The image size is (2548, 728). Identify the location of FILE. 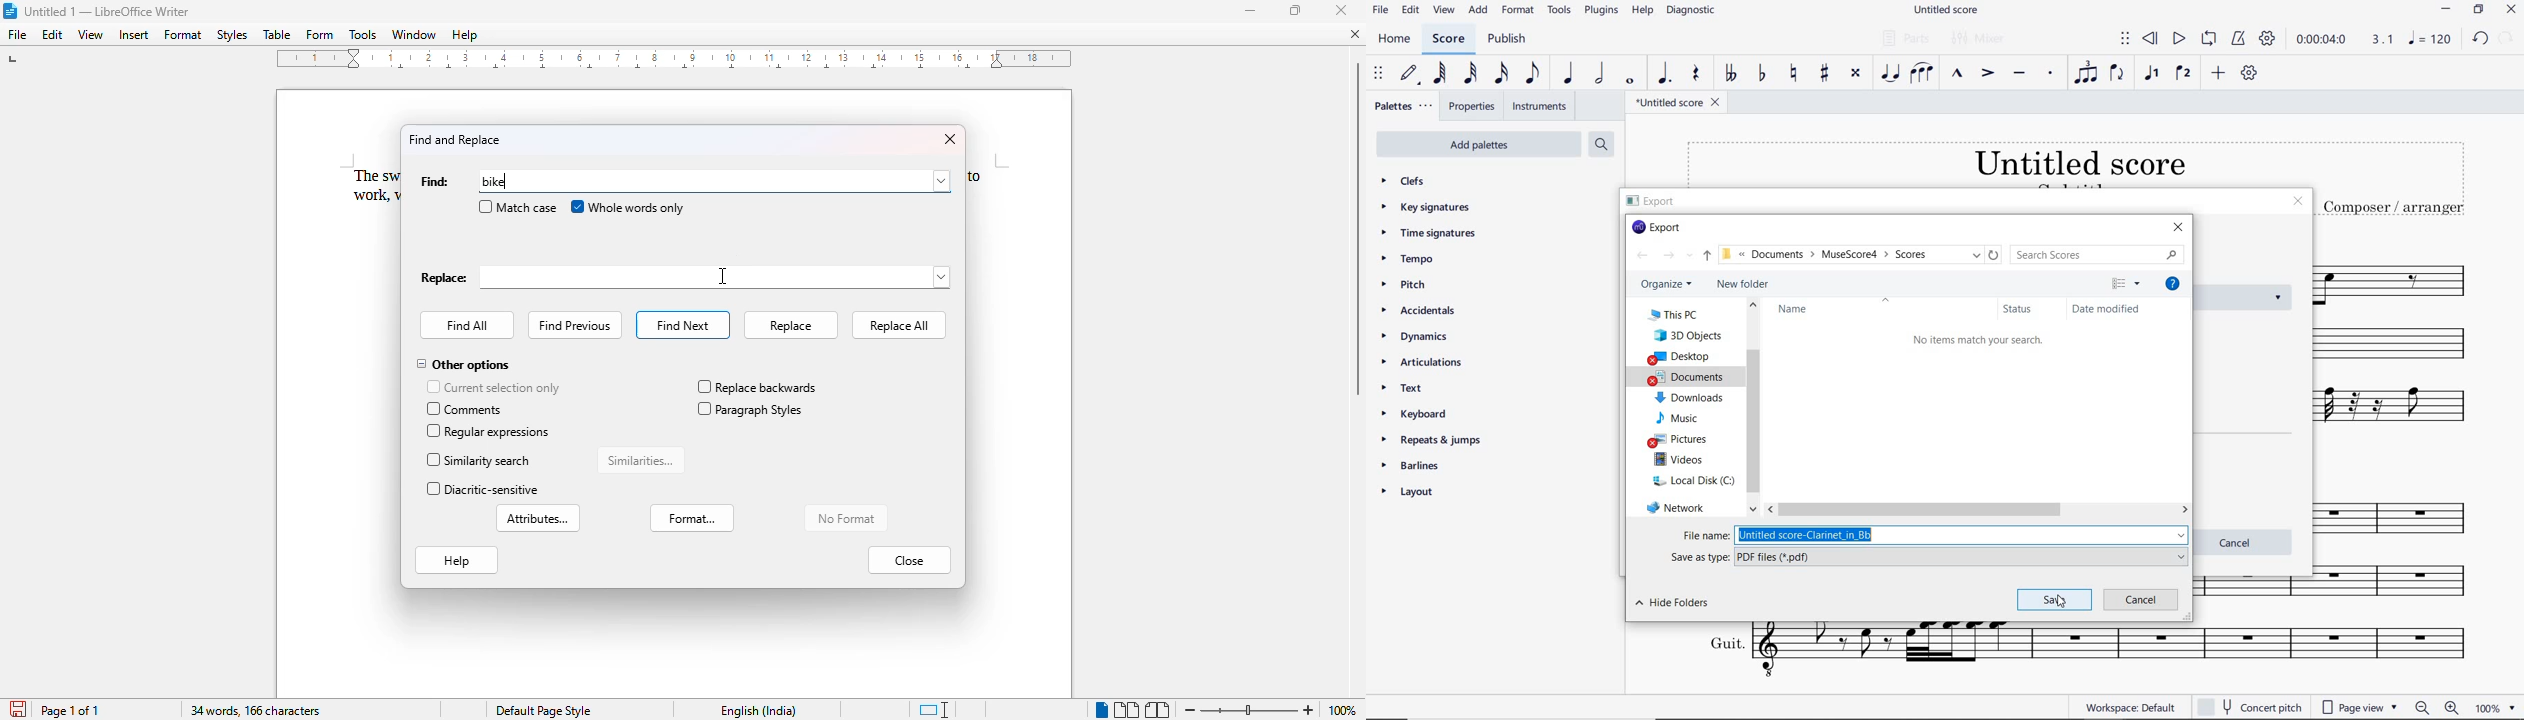
(1380, 11).